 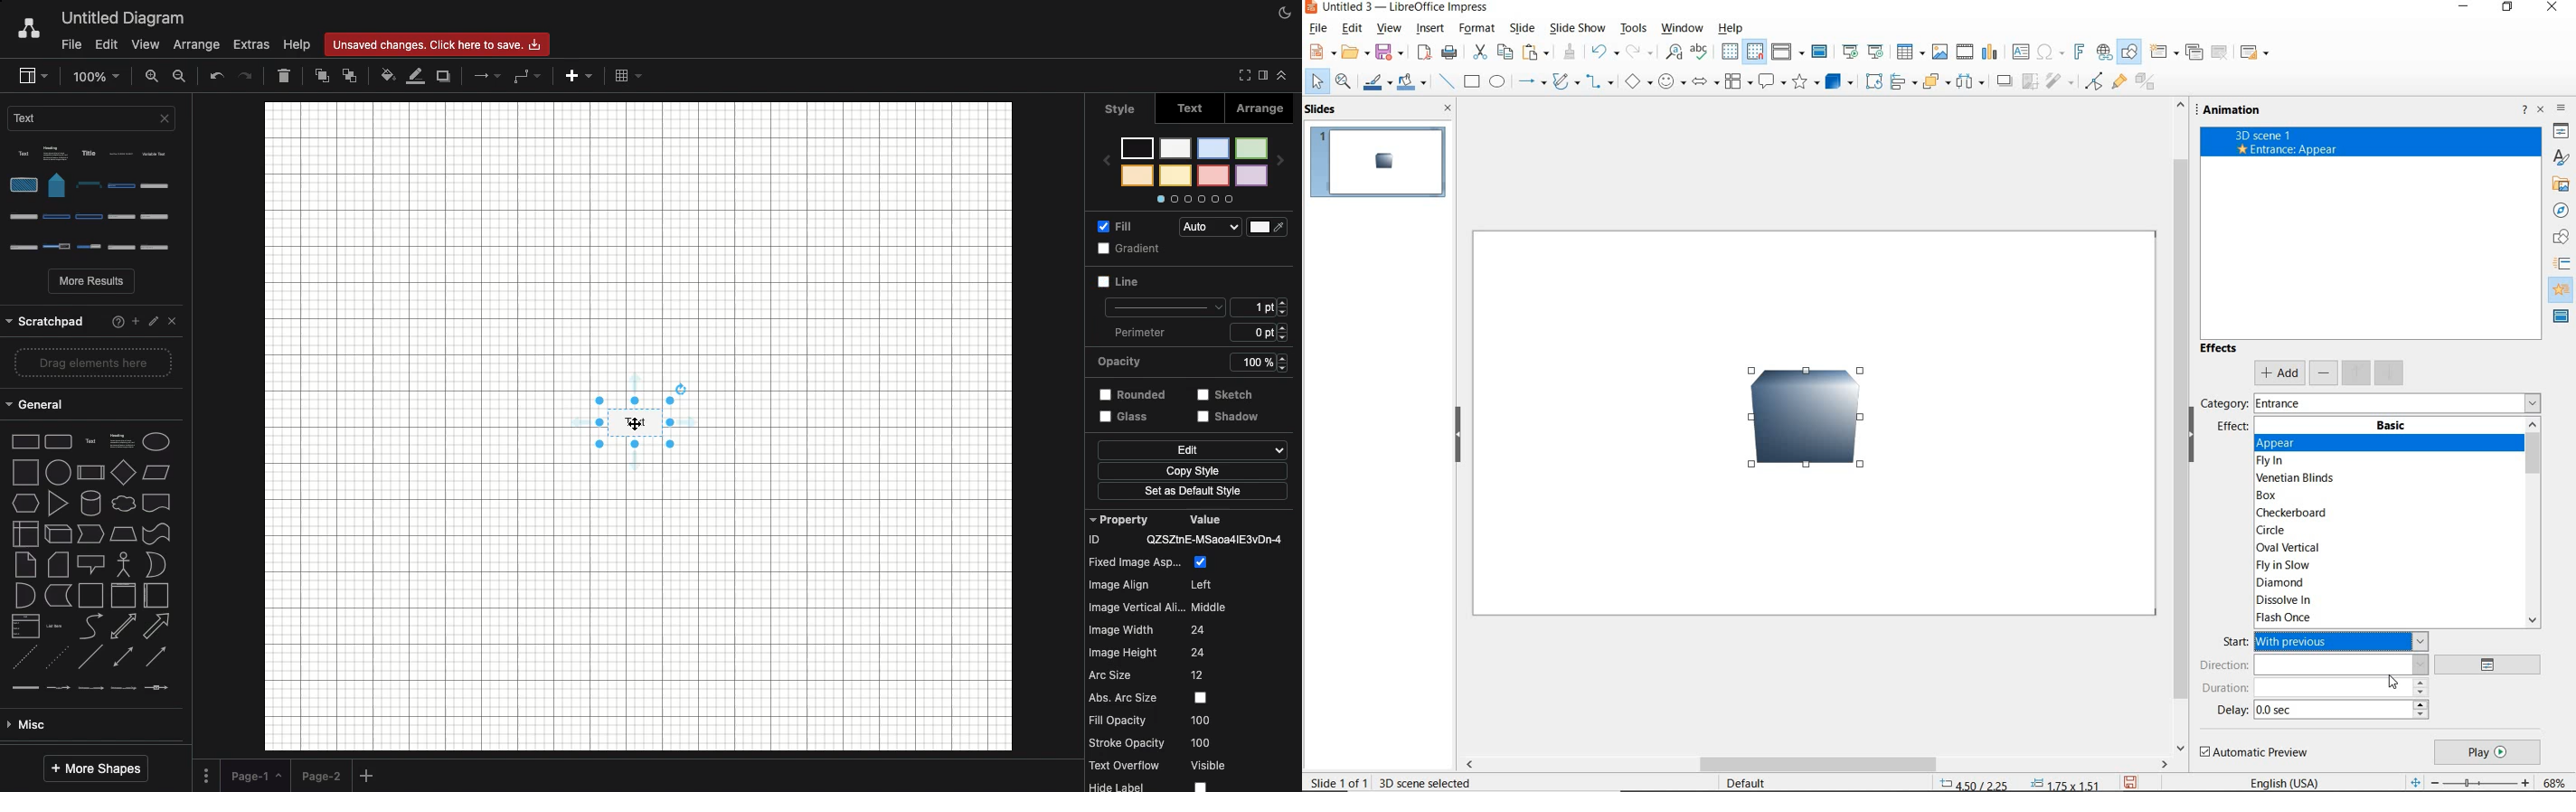 I want to click on Audio, so click(x=1235, y=224).